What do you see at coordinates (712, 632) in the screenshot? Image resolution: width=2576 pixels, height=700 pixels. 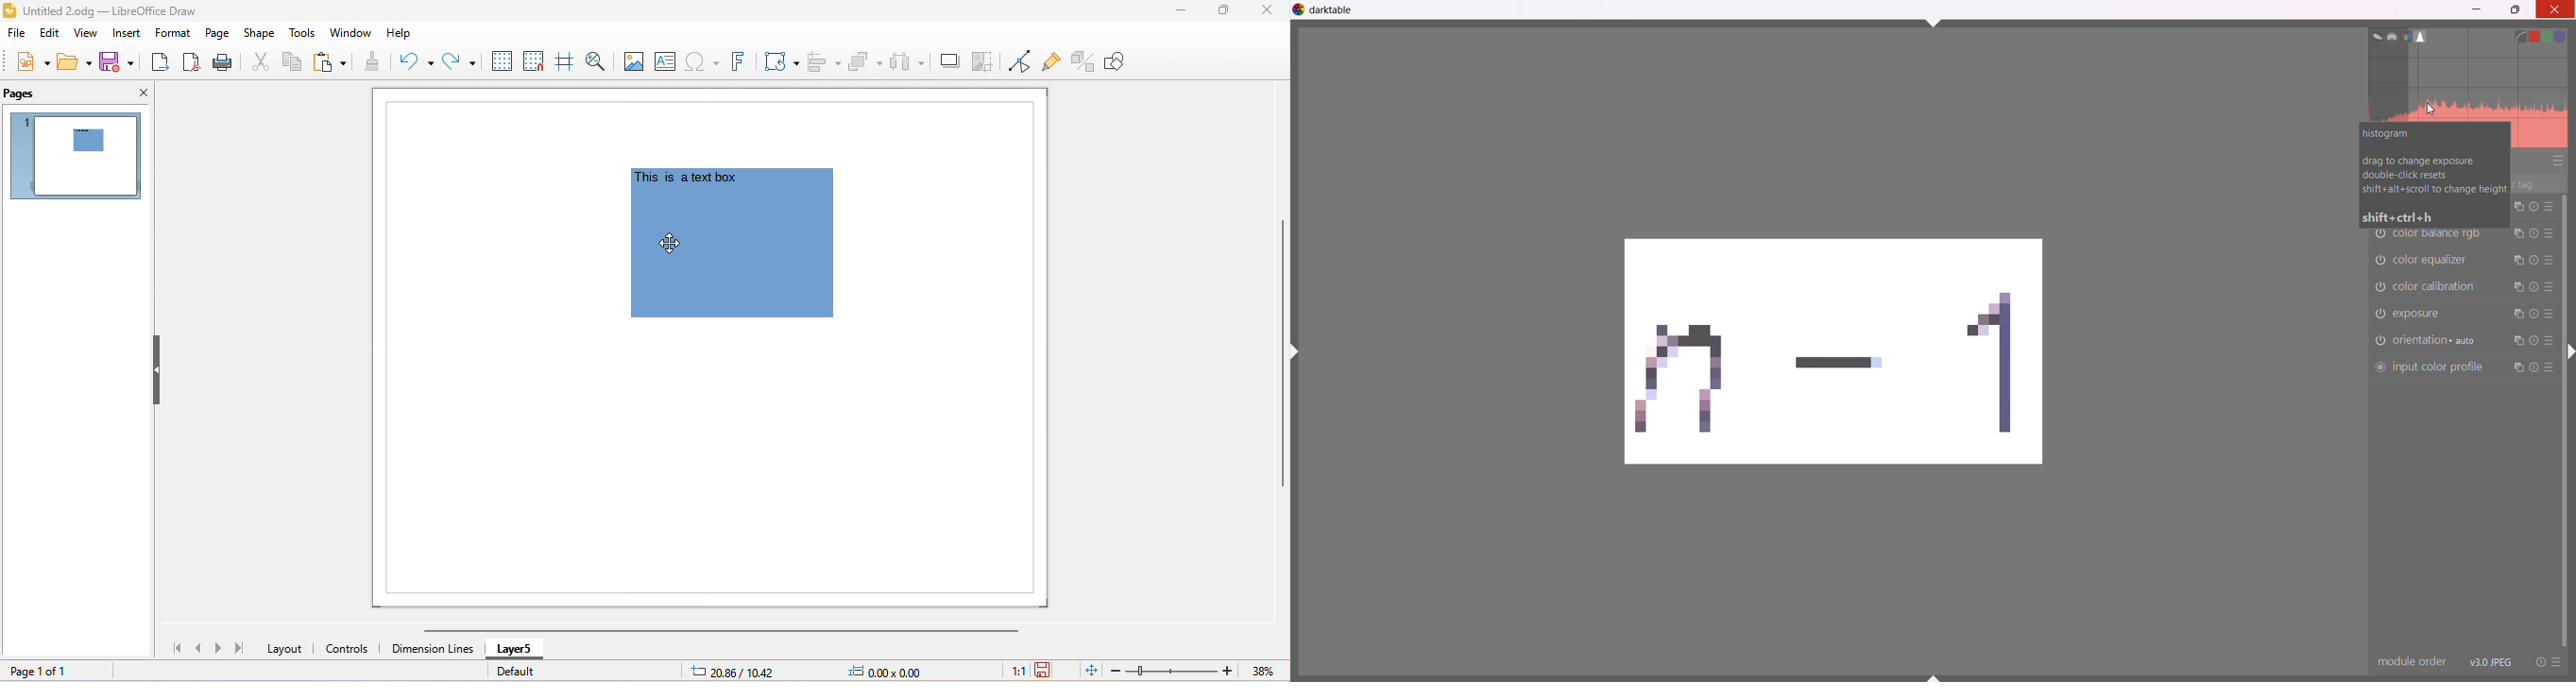 I see `horizontal scroll bar` at bounding box center [712, 632].